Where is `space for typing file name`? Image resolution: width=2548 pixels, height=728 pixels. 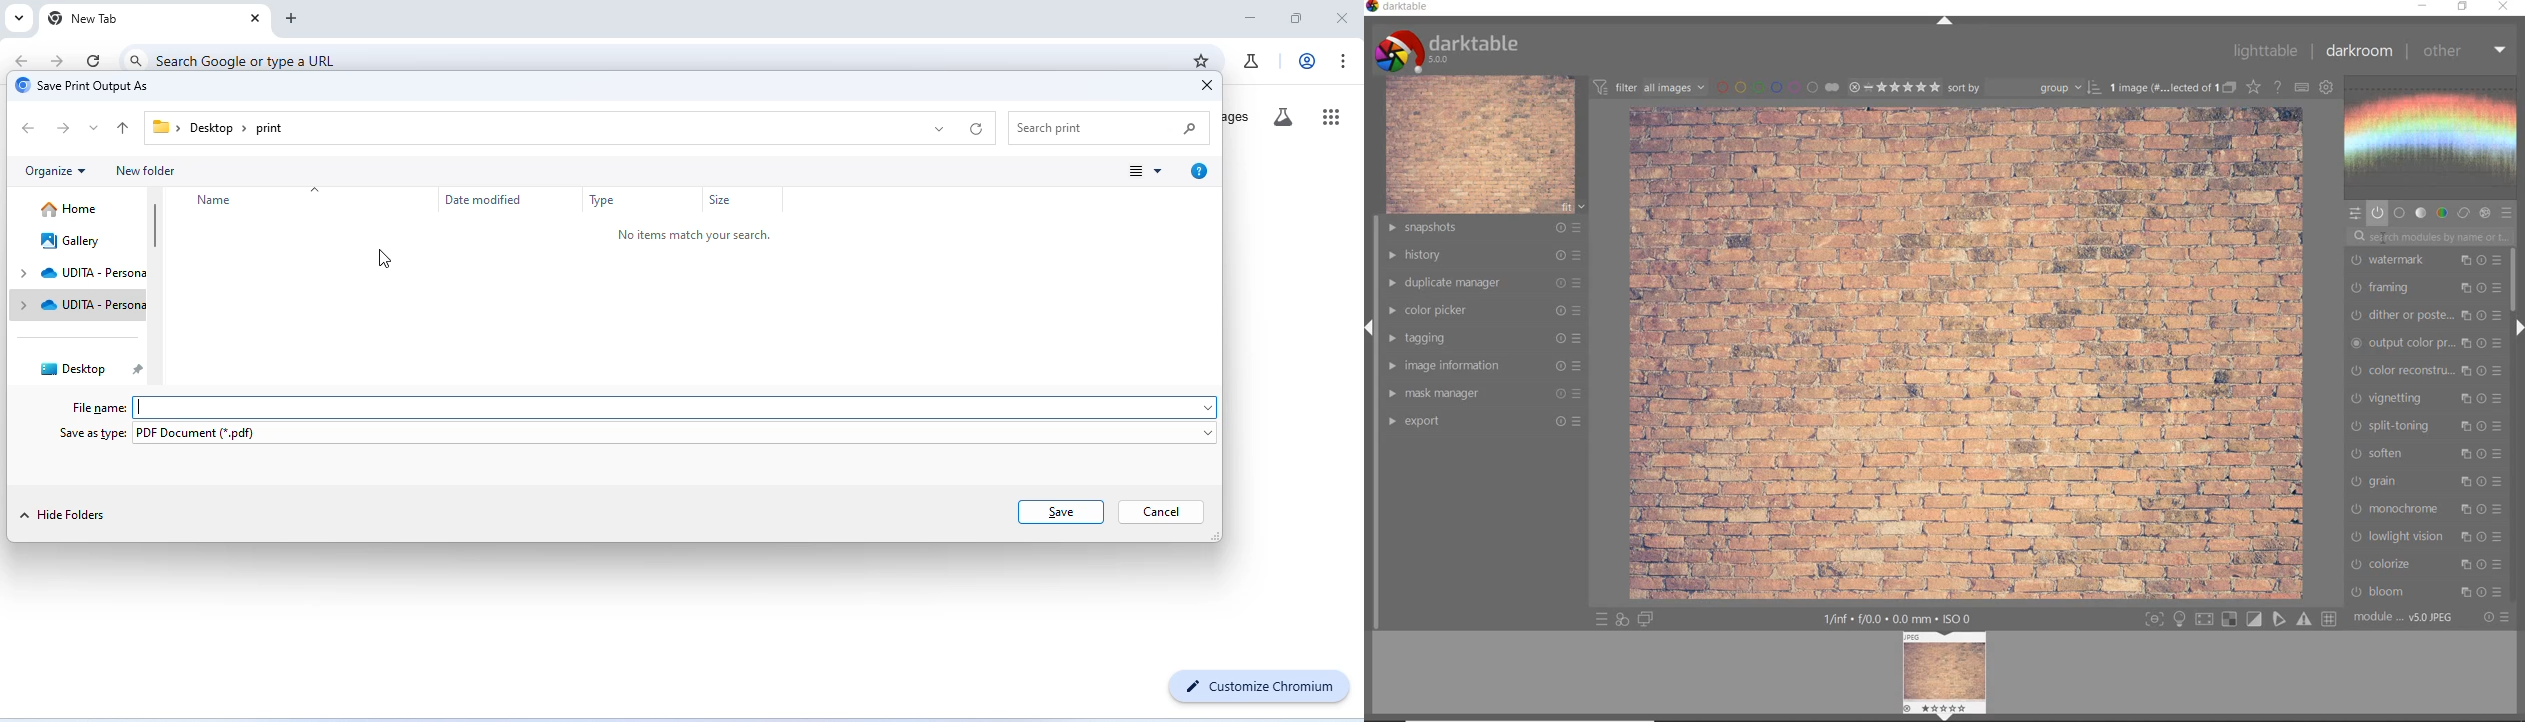
space for typing file name is located at coordinates (685, 408).